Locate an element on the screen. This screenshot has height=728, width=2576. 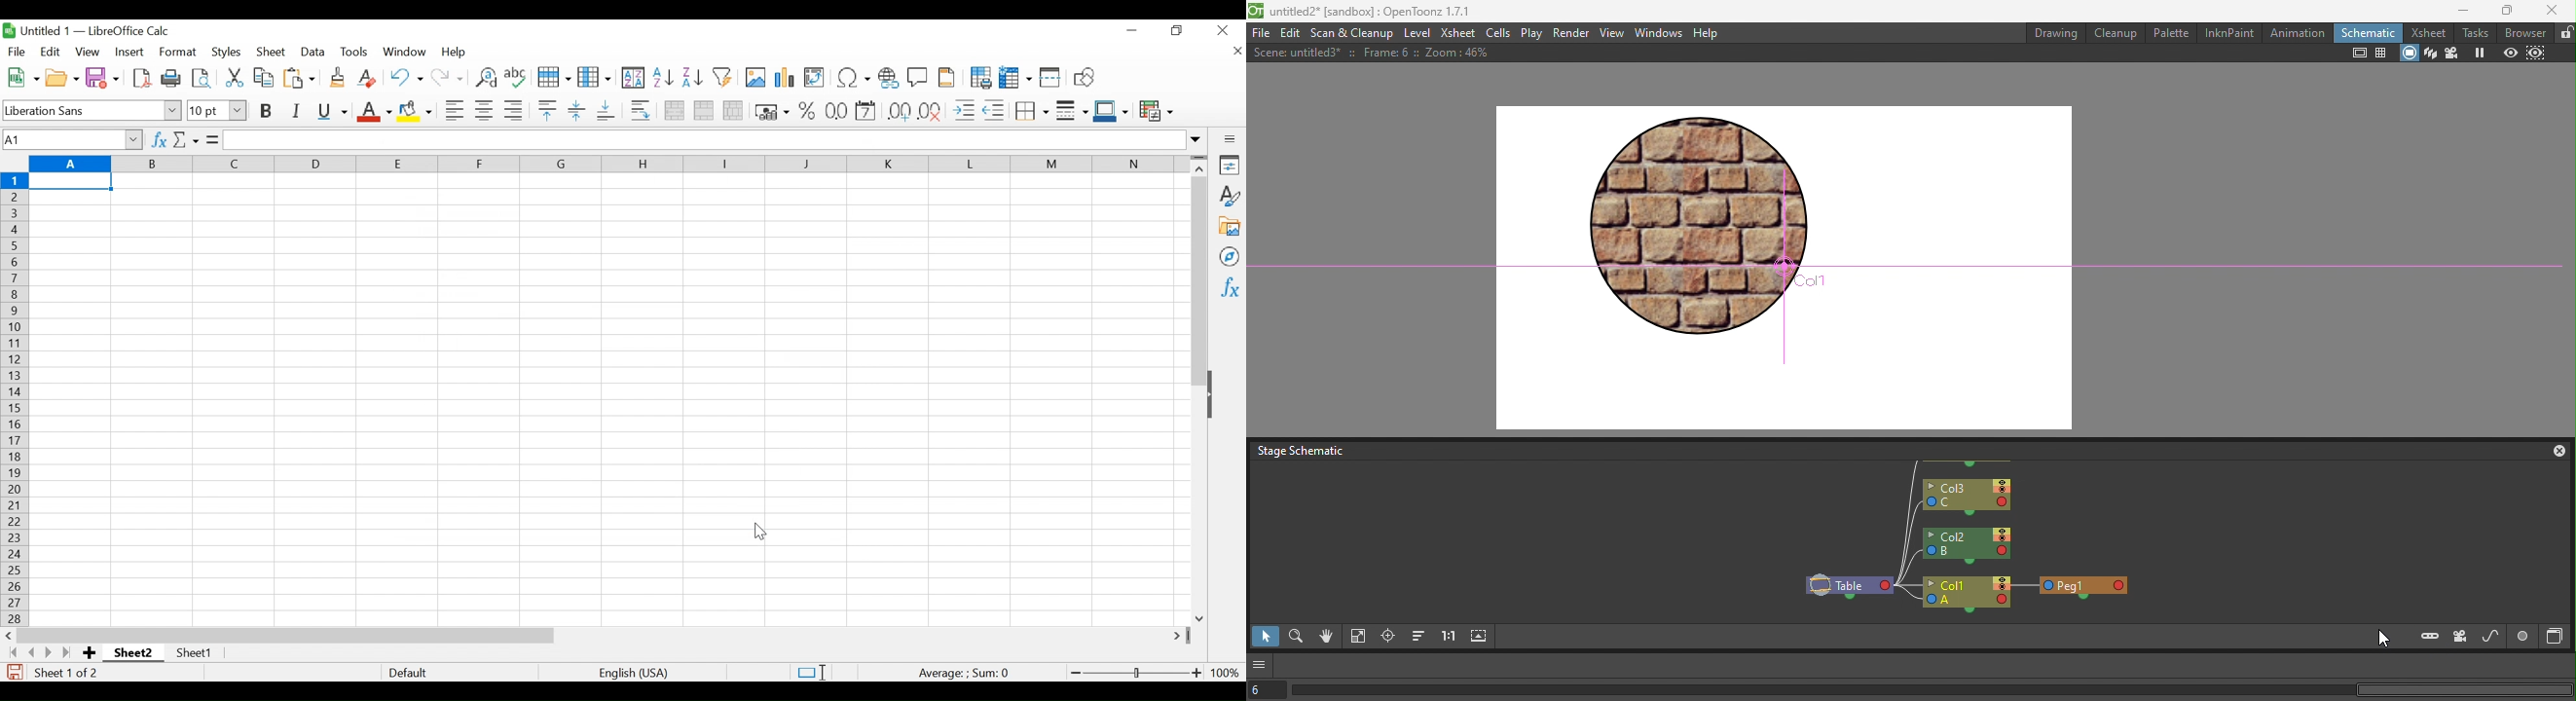
Insert Hyperlink is located at coordinates (889, 79).